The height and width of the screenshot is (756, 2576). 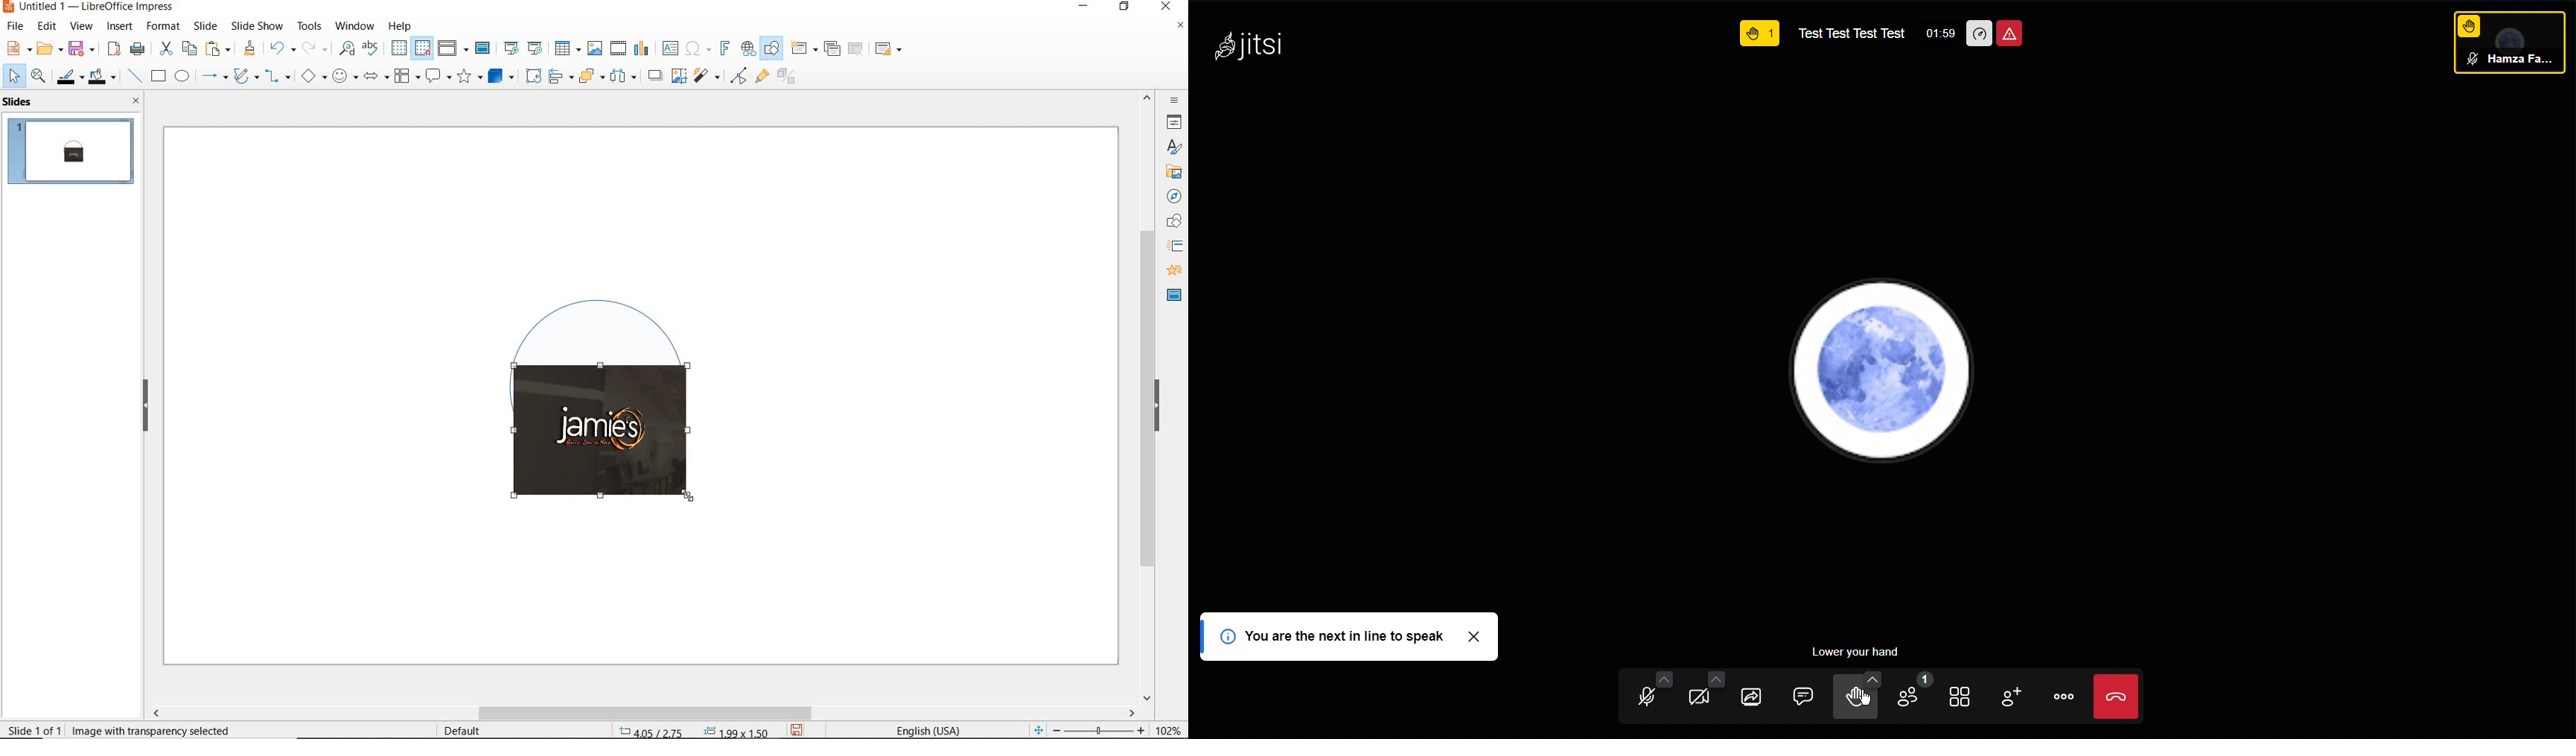 What do you see at coordinates (73, 153) in the screenshot?
I see `slide 1` at bounding box center [73, 153].